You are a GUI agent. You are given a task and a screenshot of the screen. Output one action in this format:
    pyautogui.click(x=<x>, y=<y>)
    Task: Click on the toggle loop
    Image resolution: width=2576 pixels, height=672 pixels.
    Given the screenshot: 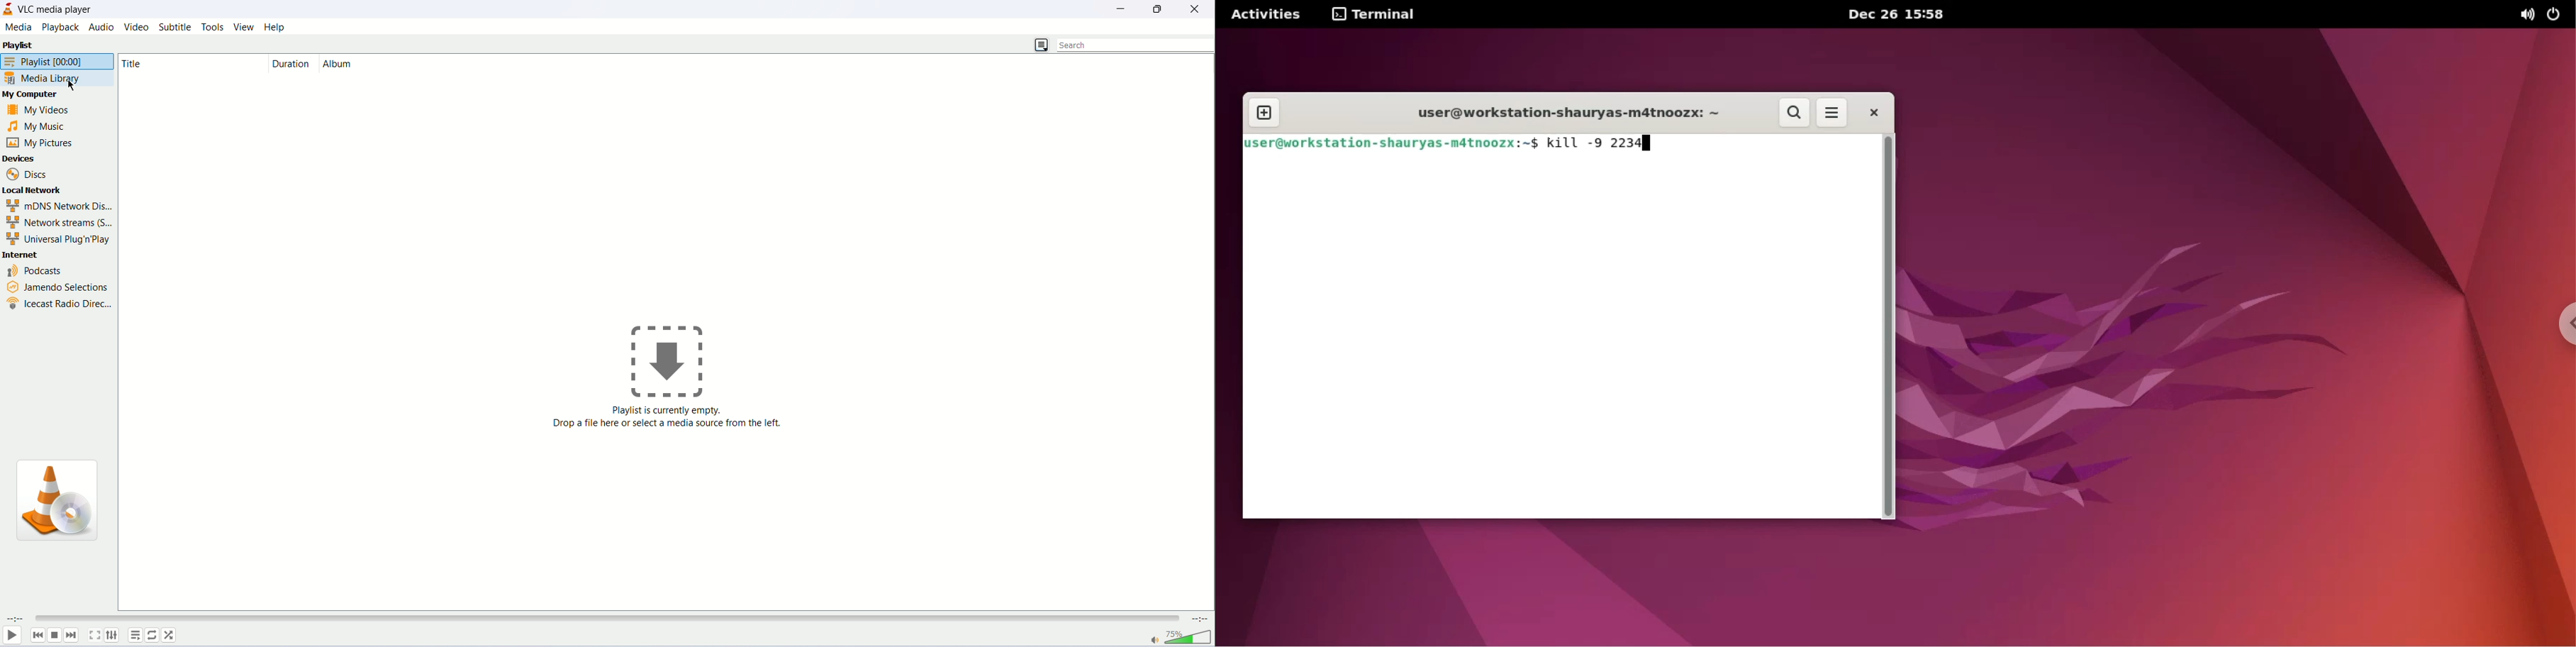 What is the action you would take?
    pyautogui.click(x=152, y=634)
    